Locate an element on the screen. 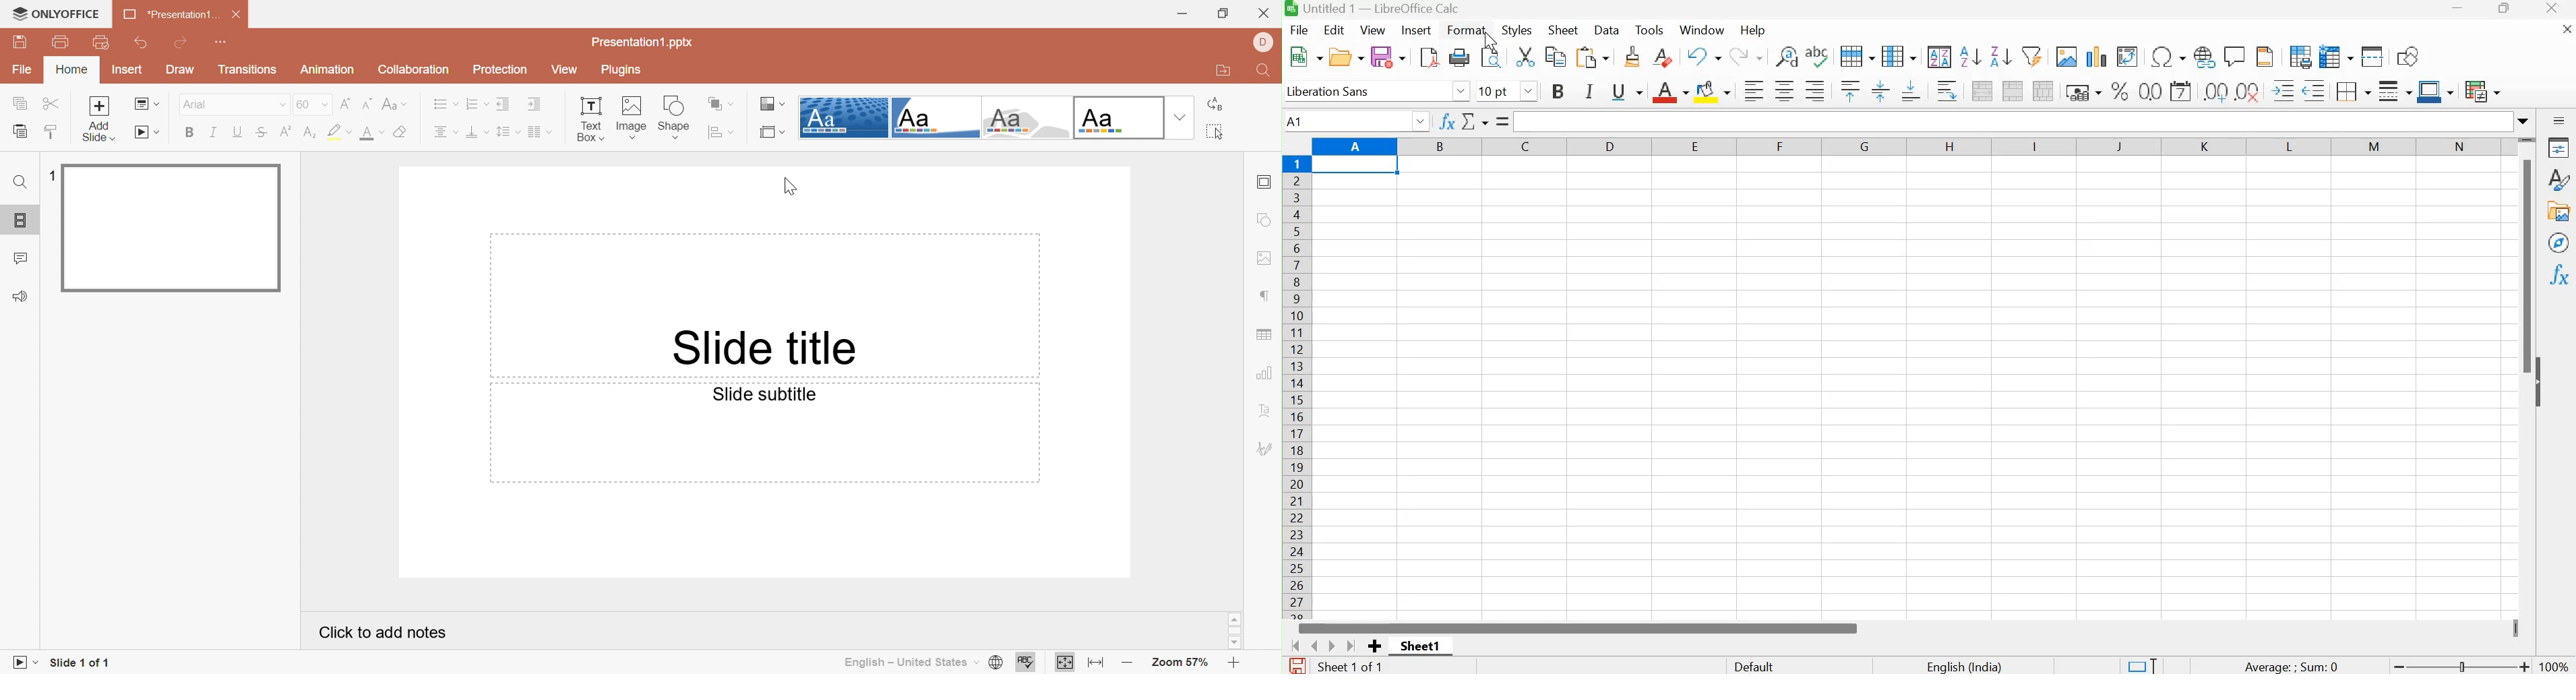  Sheet1 is located at coordinates (1420, 645).